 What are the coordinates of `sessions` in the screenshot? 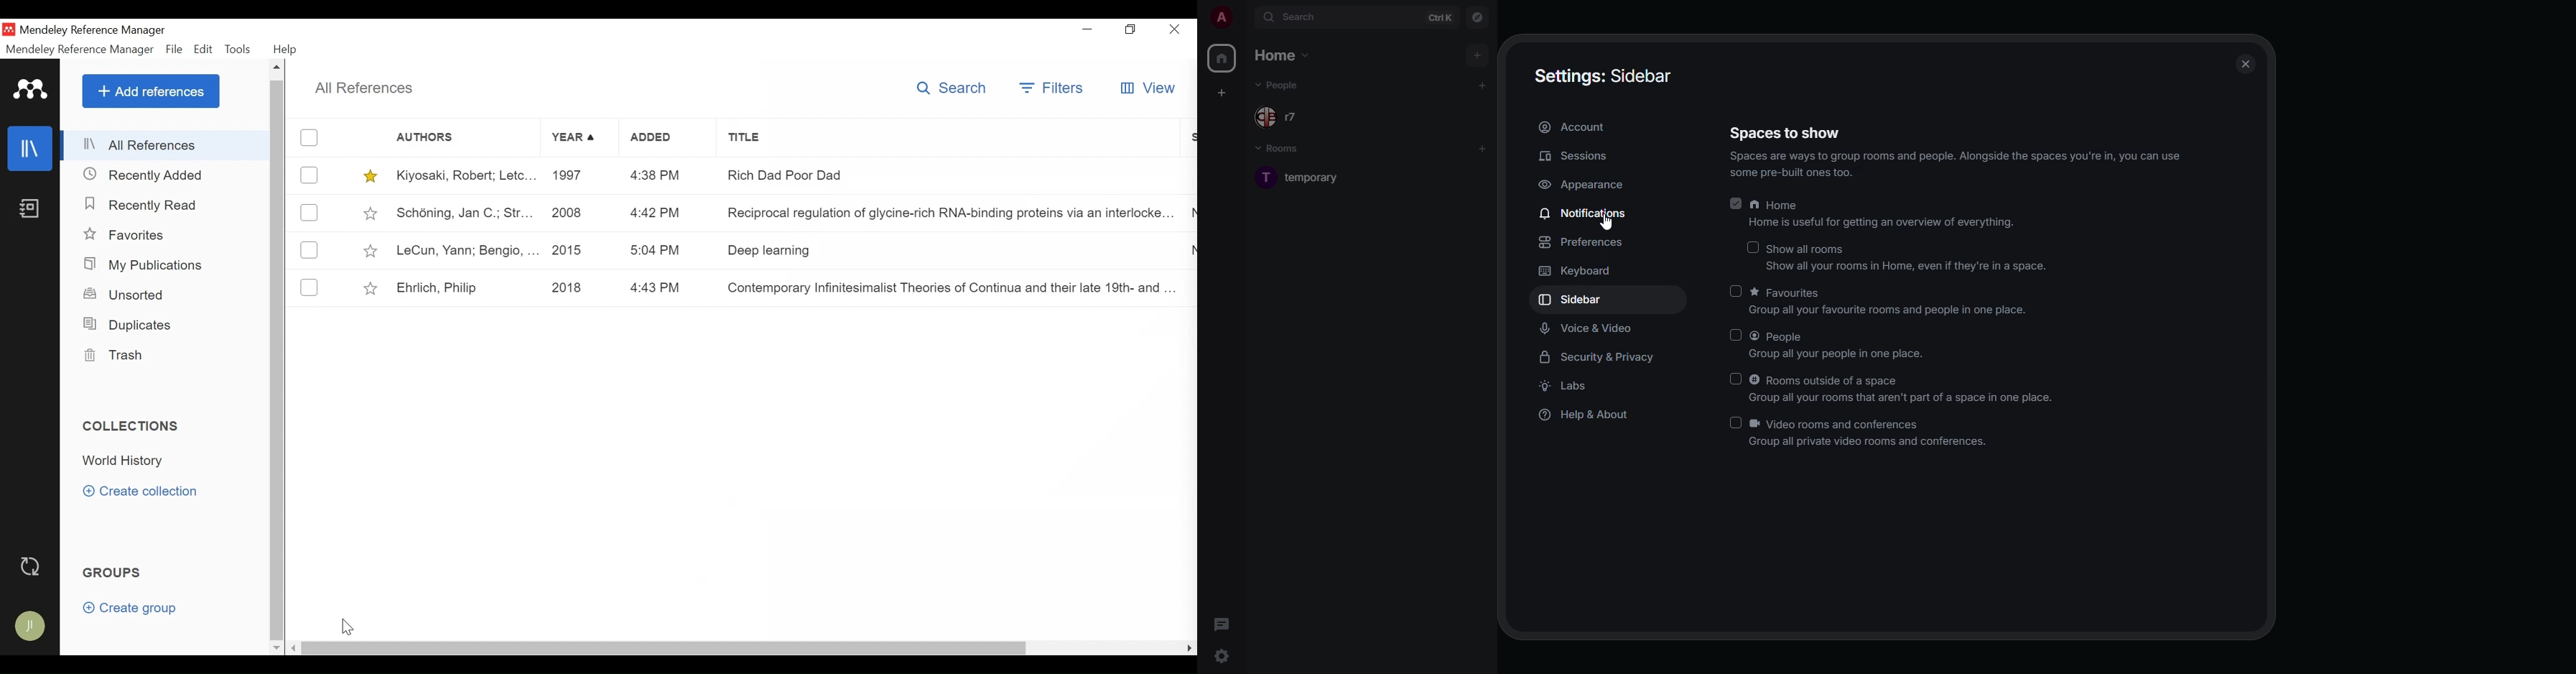 It's located at (1578, 155).